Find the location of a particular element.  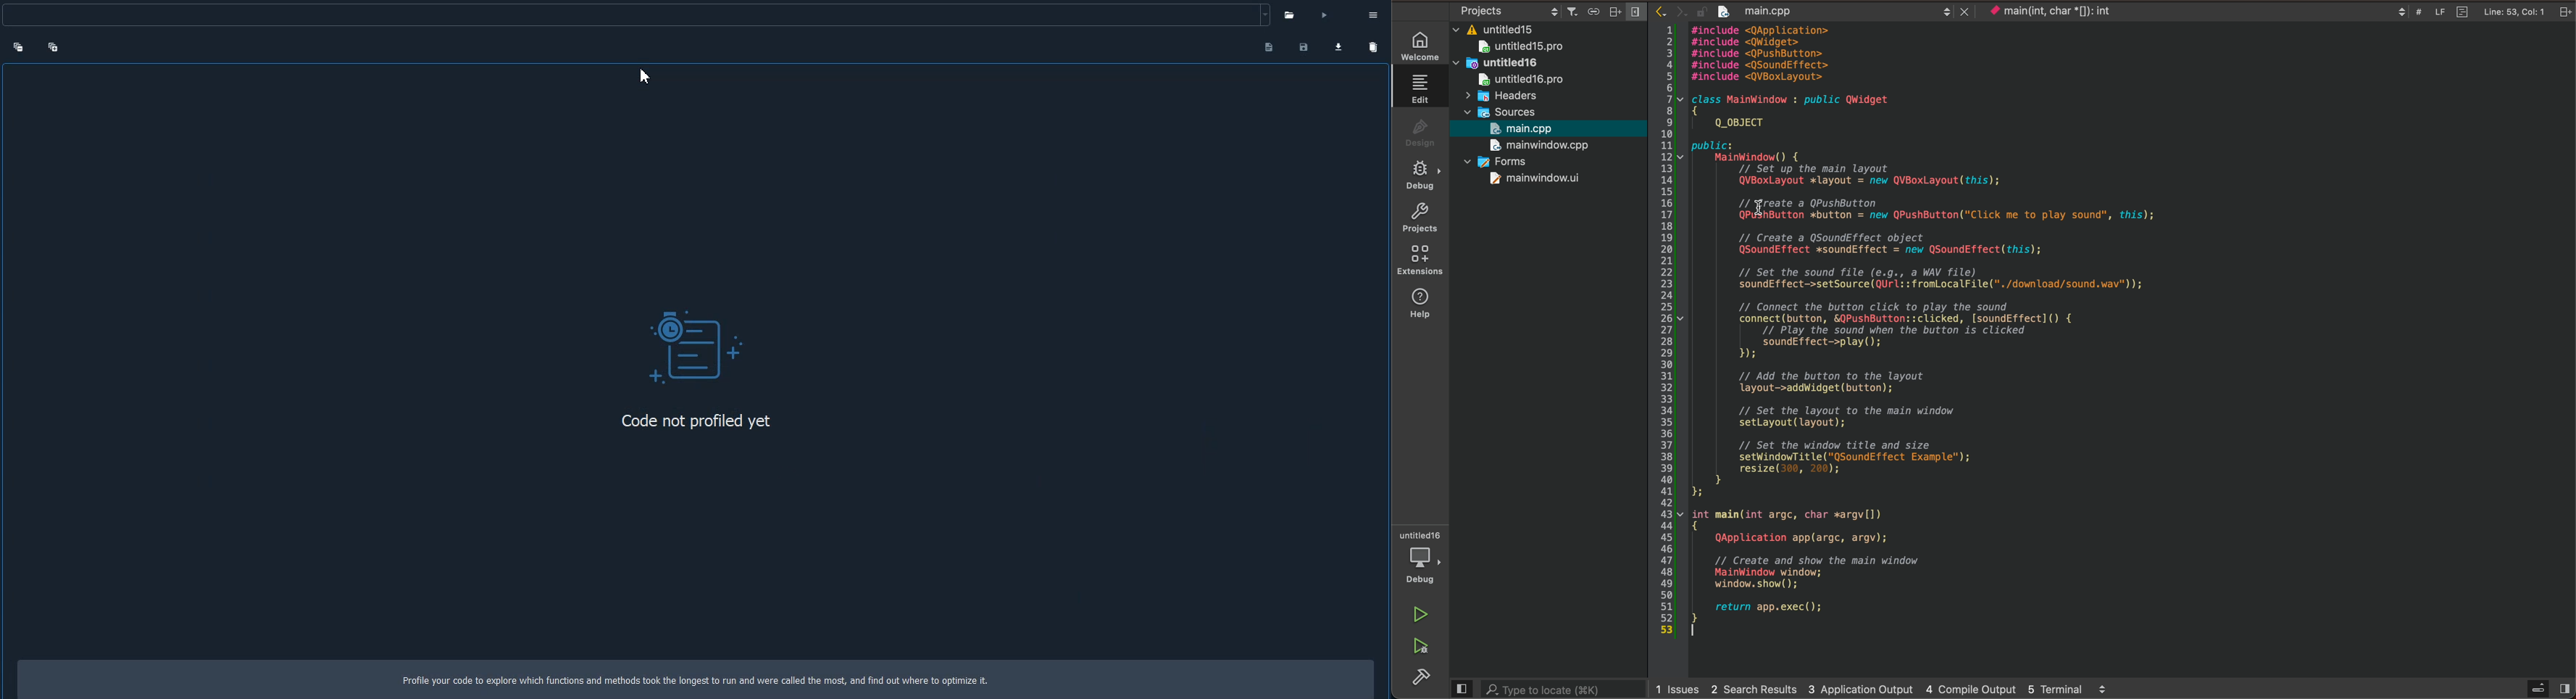

close is located at coordinates (1961, 10).